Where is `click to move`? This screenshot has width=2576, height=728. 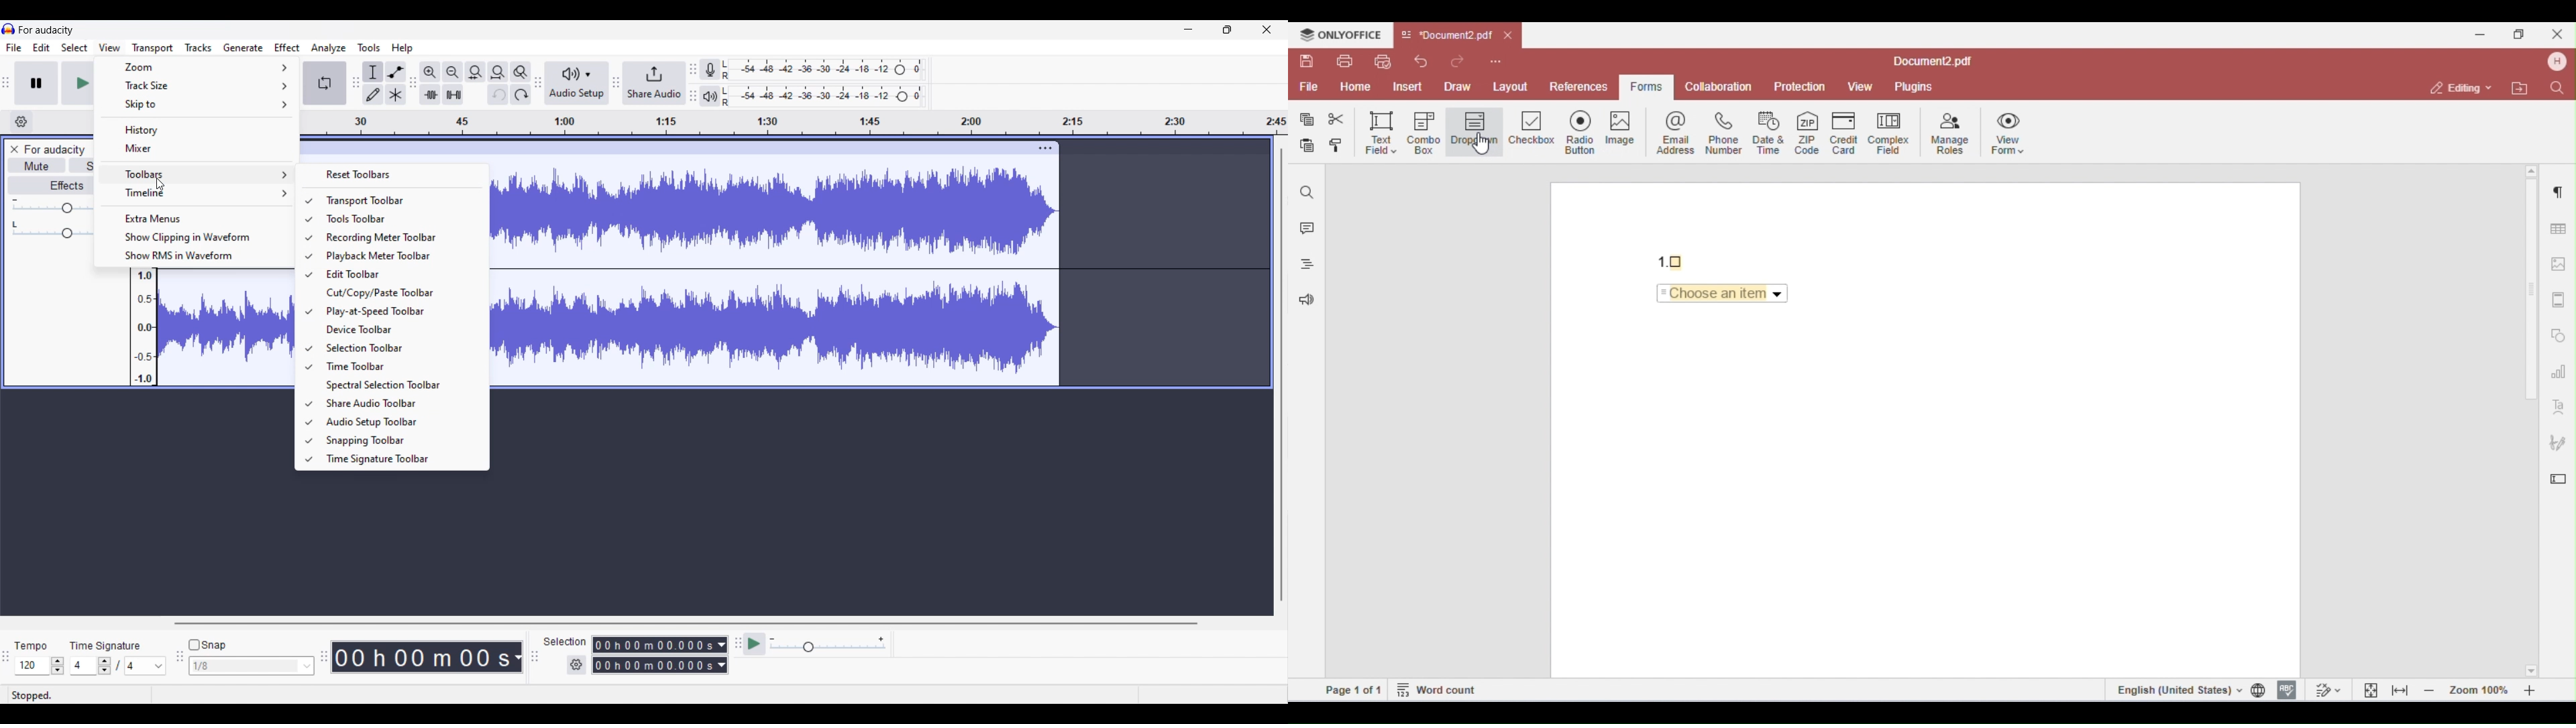 click to move is located at coordinates (667, 147).